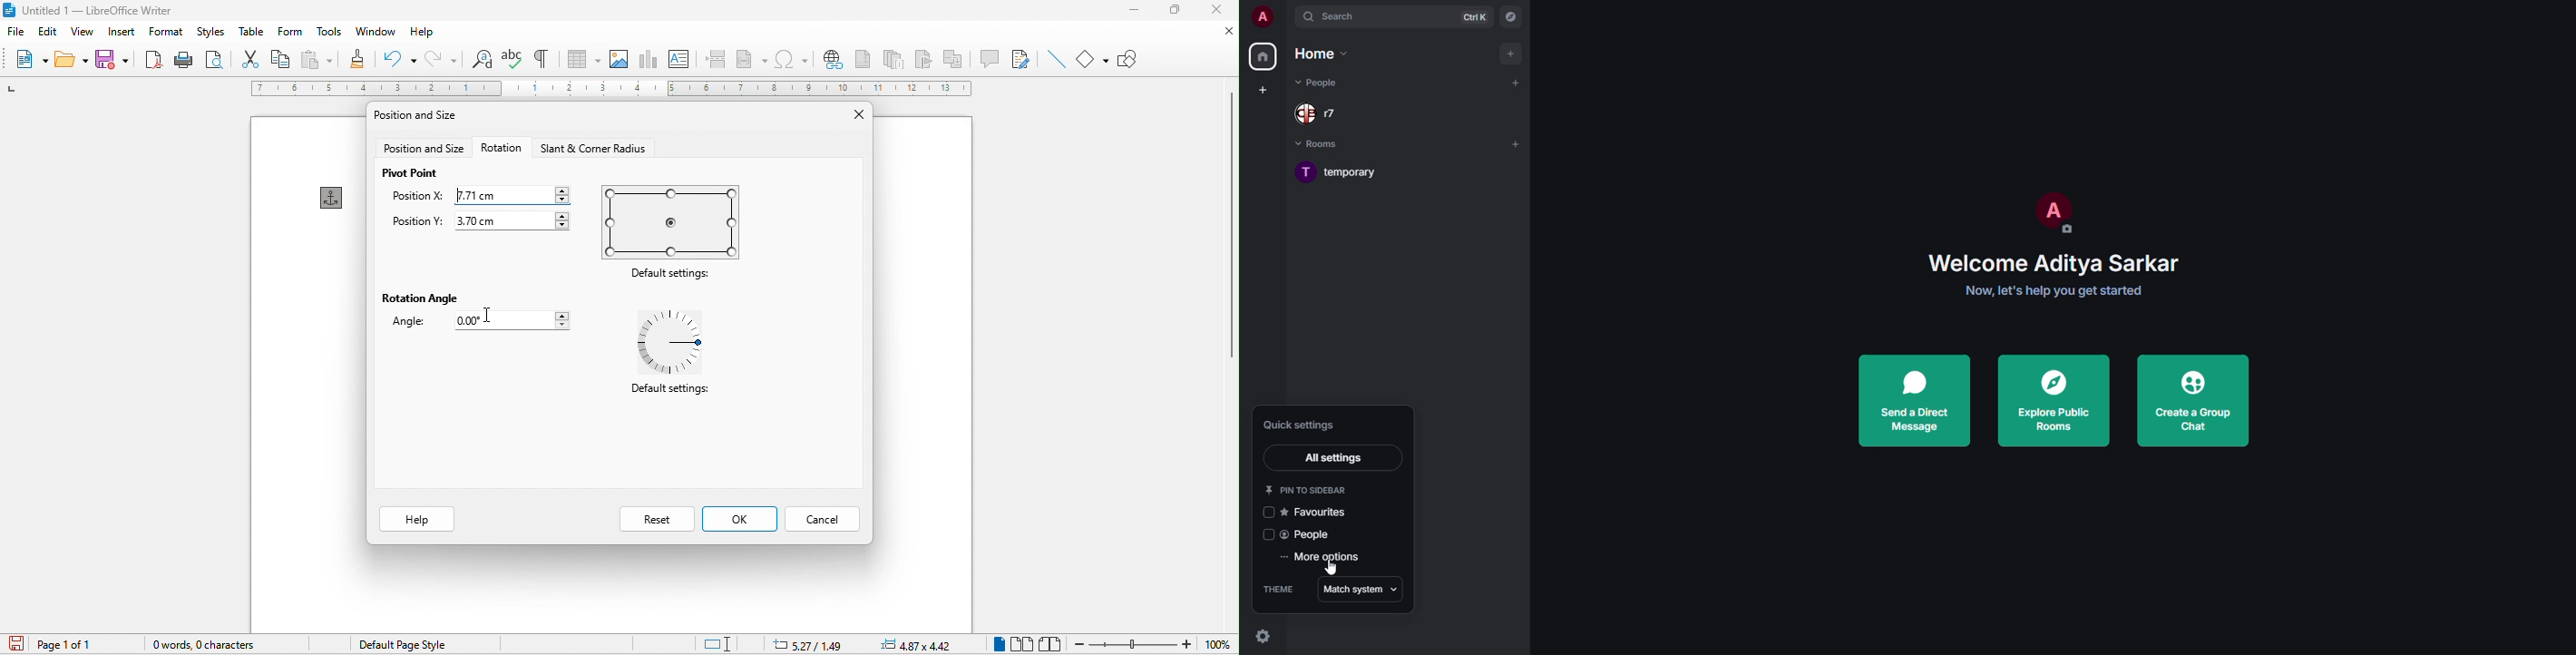 The width and height of the screenshot is (2576, 672). Describe the element at coordinates (1024, 644) in the screenshot. I see `multiple page view` at that location.